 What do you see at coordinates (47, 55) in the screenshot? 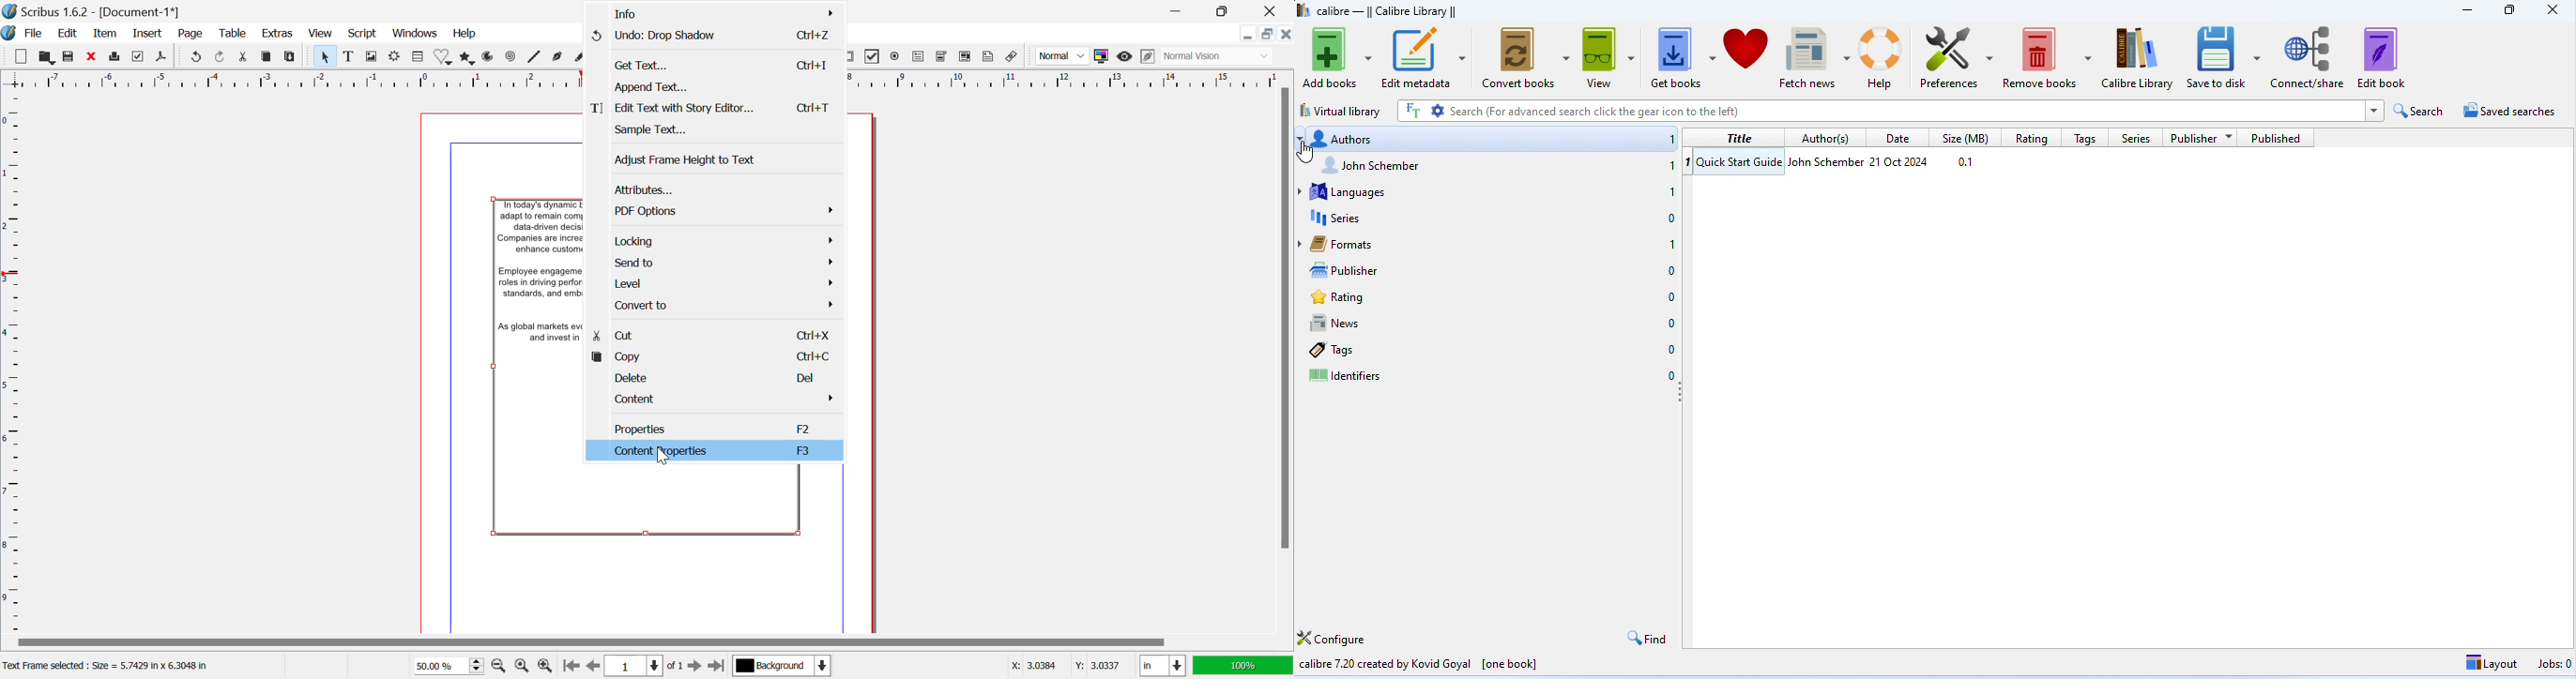
I see `Open to` at bounding box center [47, 55].